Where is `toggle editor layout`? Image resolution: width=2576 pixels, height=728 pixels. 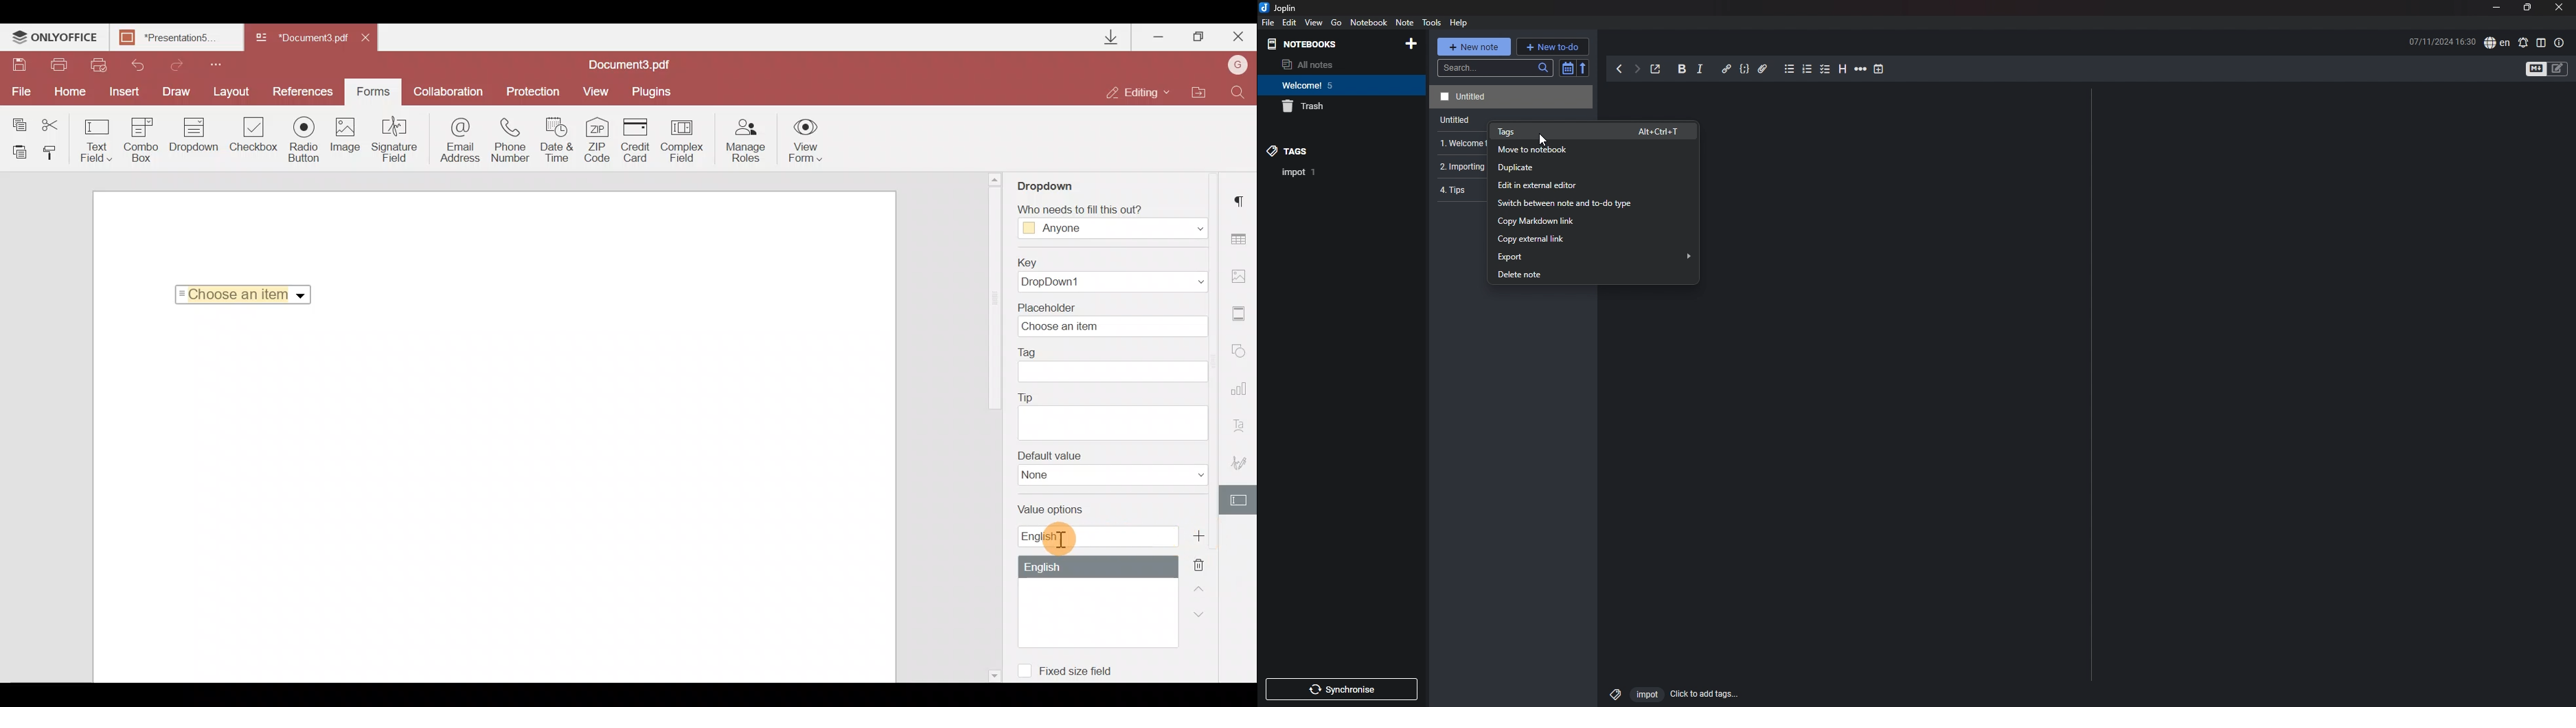 toggle editor layout is located at coordinates (2541, 43).